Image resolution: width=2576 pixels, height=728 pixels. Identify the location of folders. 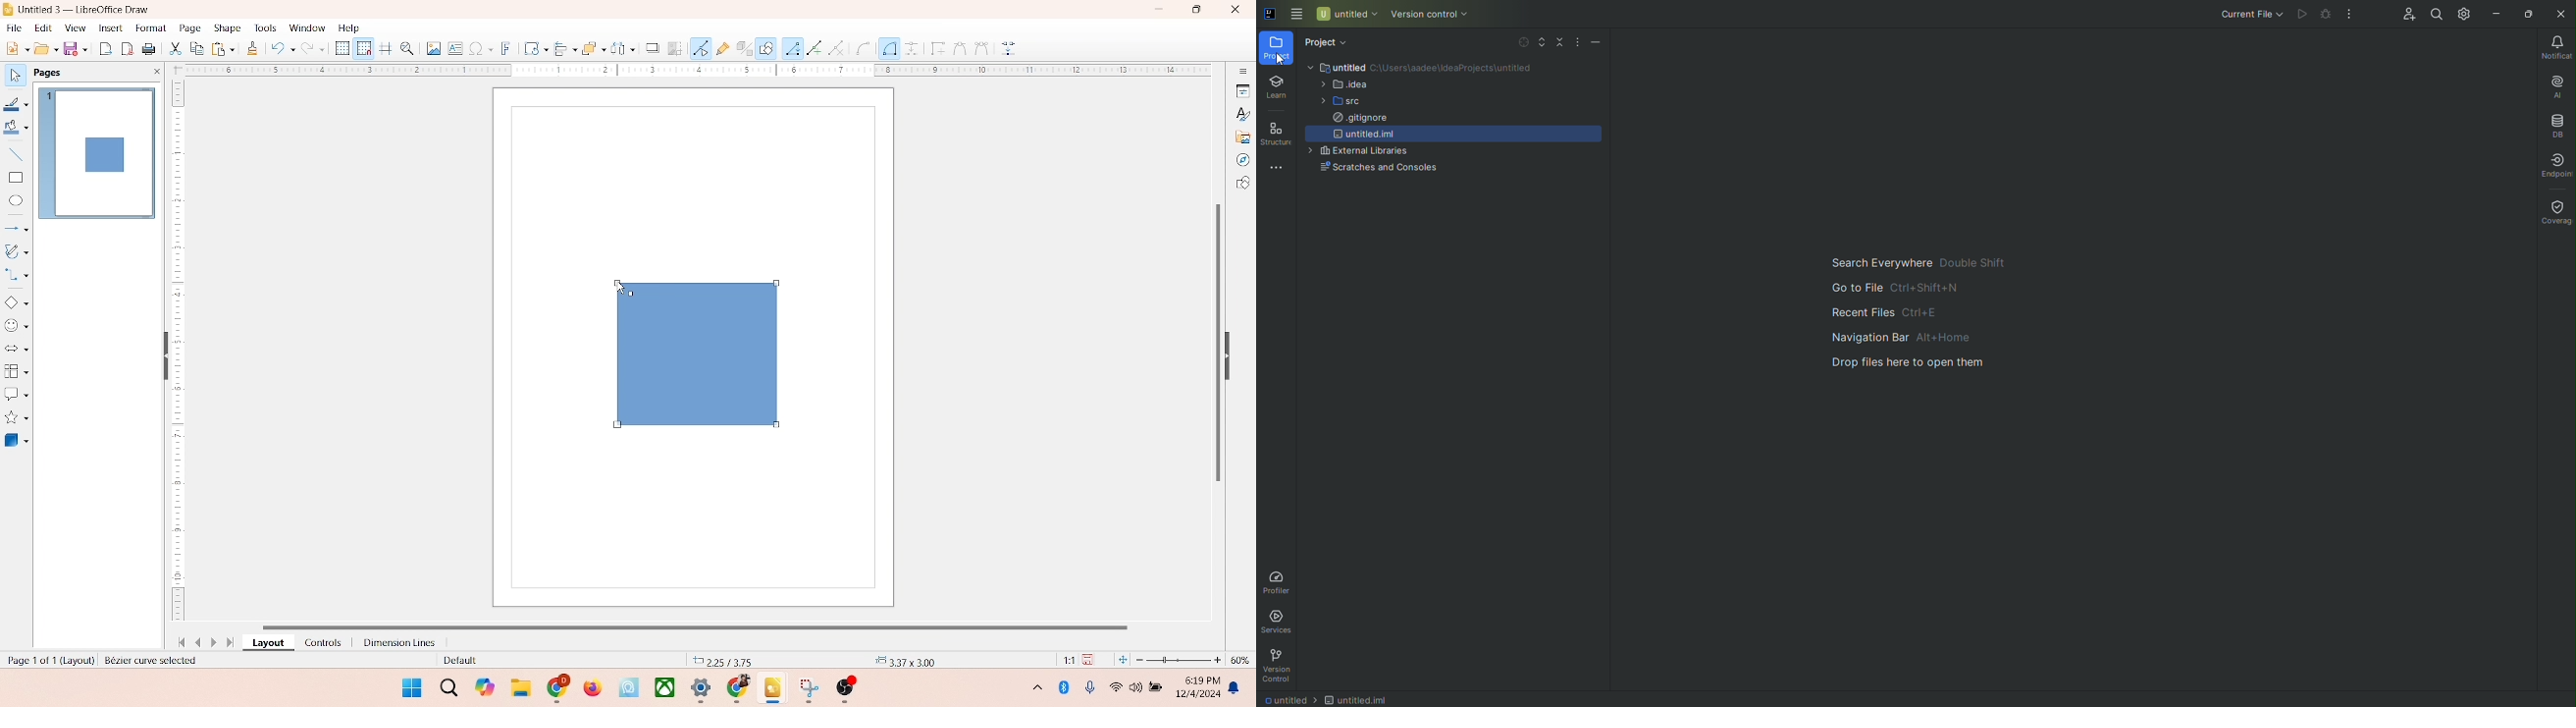
(520, 685).